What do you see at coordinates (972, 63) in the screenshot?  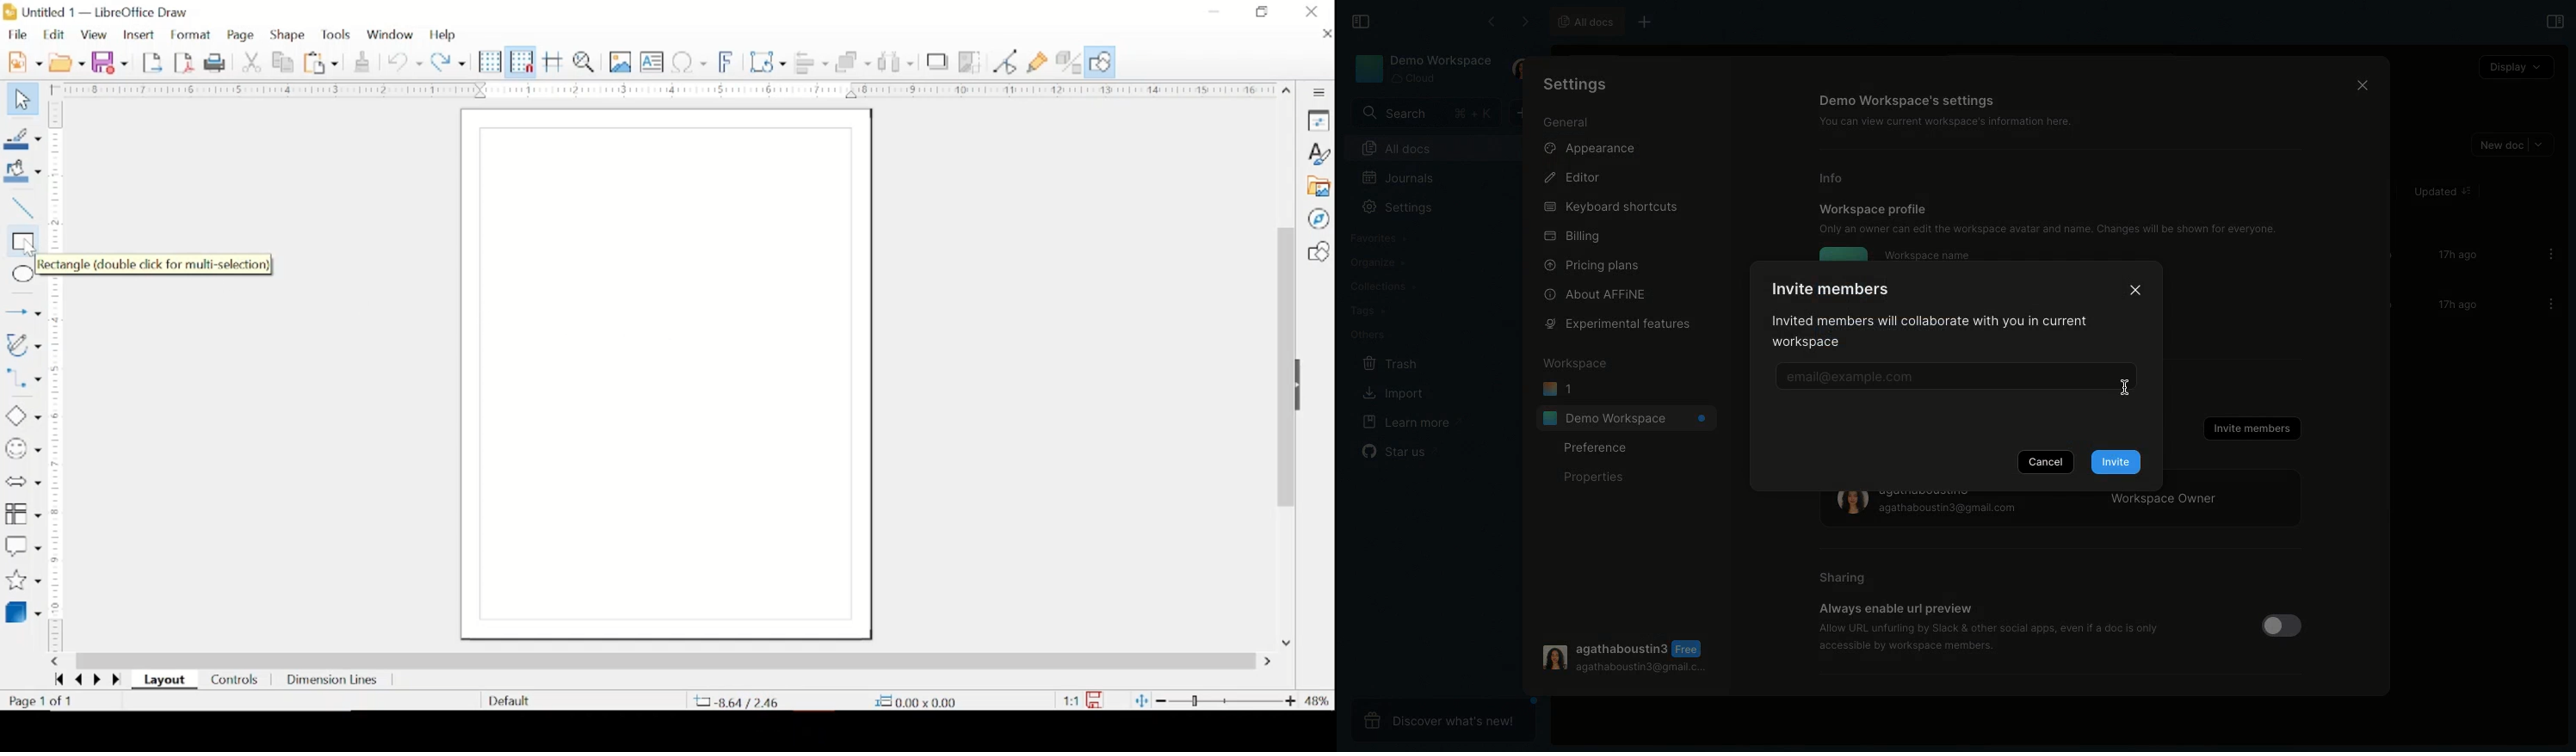 I see `crop image` at bounding box center [972, 63].